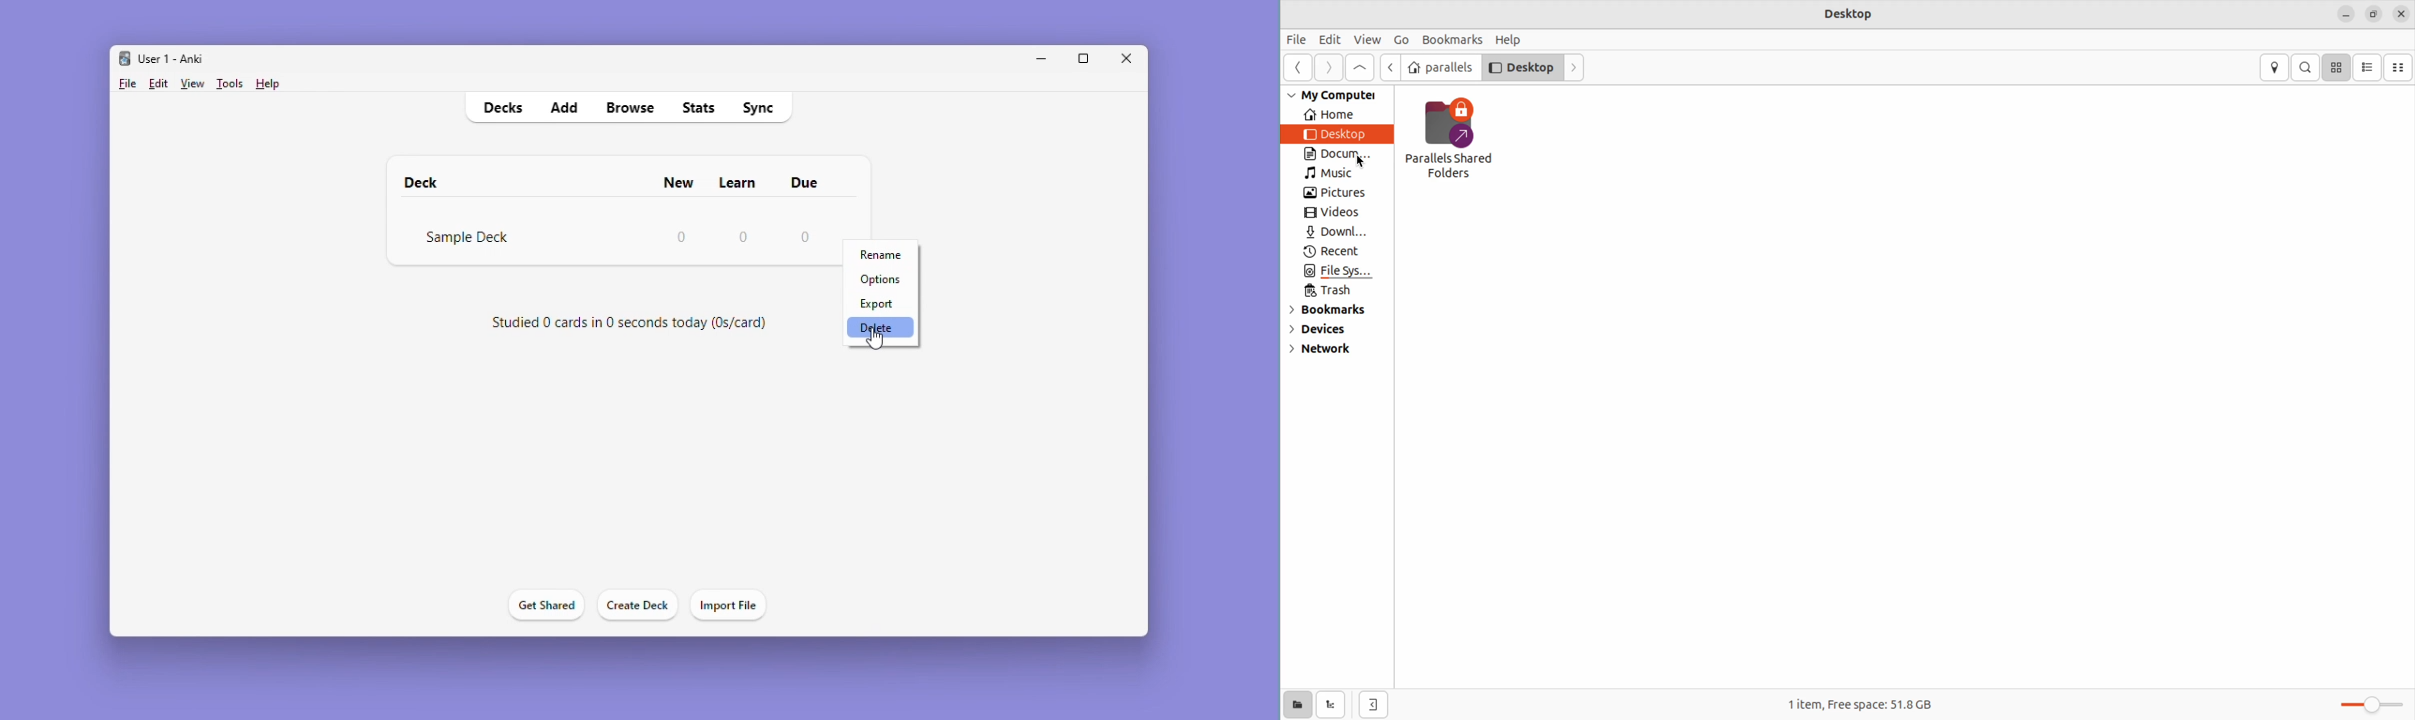 The width and height of the screenshot is (2436, 728). What do you see at coordinates (883, 256) in the screenshot?
I see `Rename` at bounding box center [883, 256].